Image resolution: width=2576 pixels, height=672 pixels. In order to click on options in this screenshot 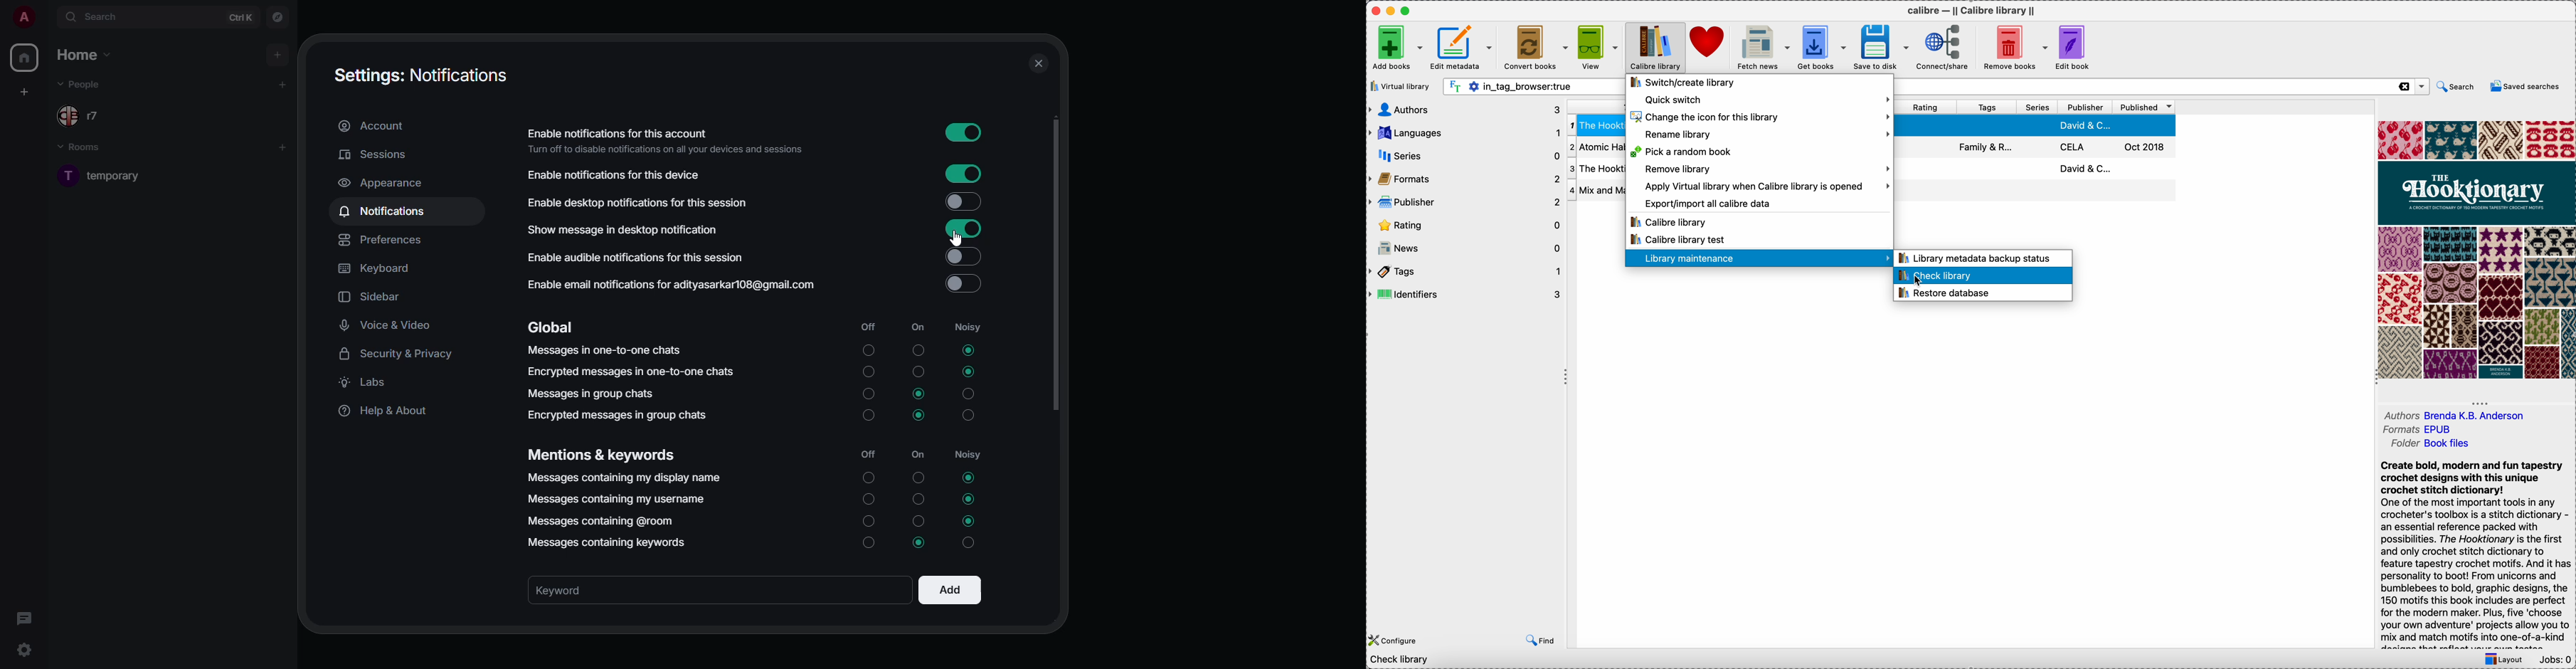, I will do `click(2422, 87)`.